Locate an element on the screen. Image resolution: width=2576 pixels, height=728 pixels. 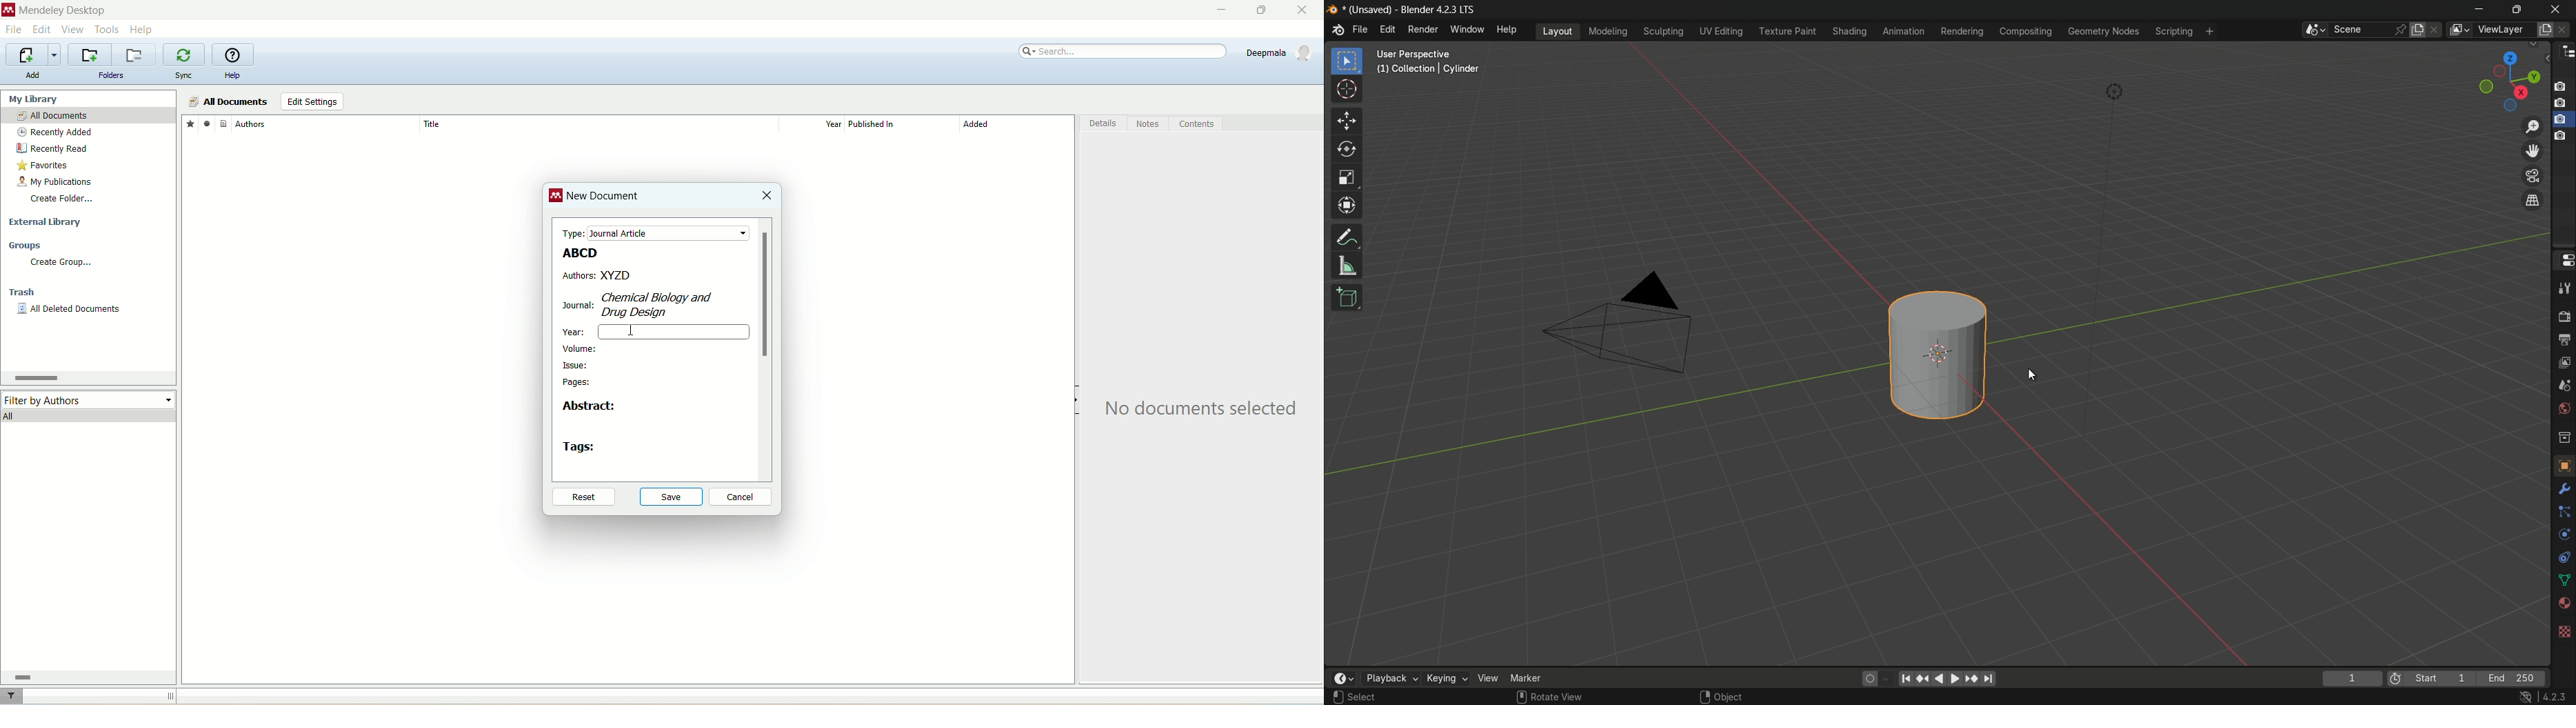
ABCD is located at coordinates (577, 252).